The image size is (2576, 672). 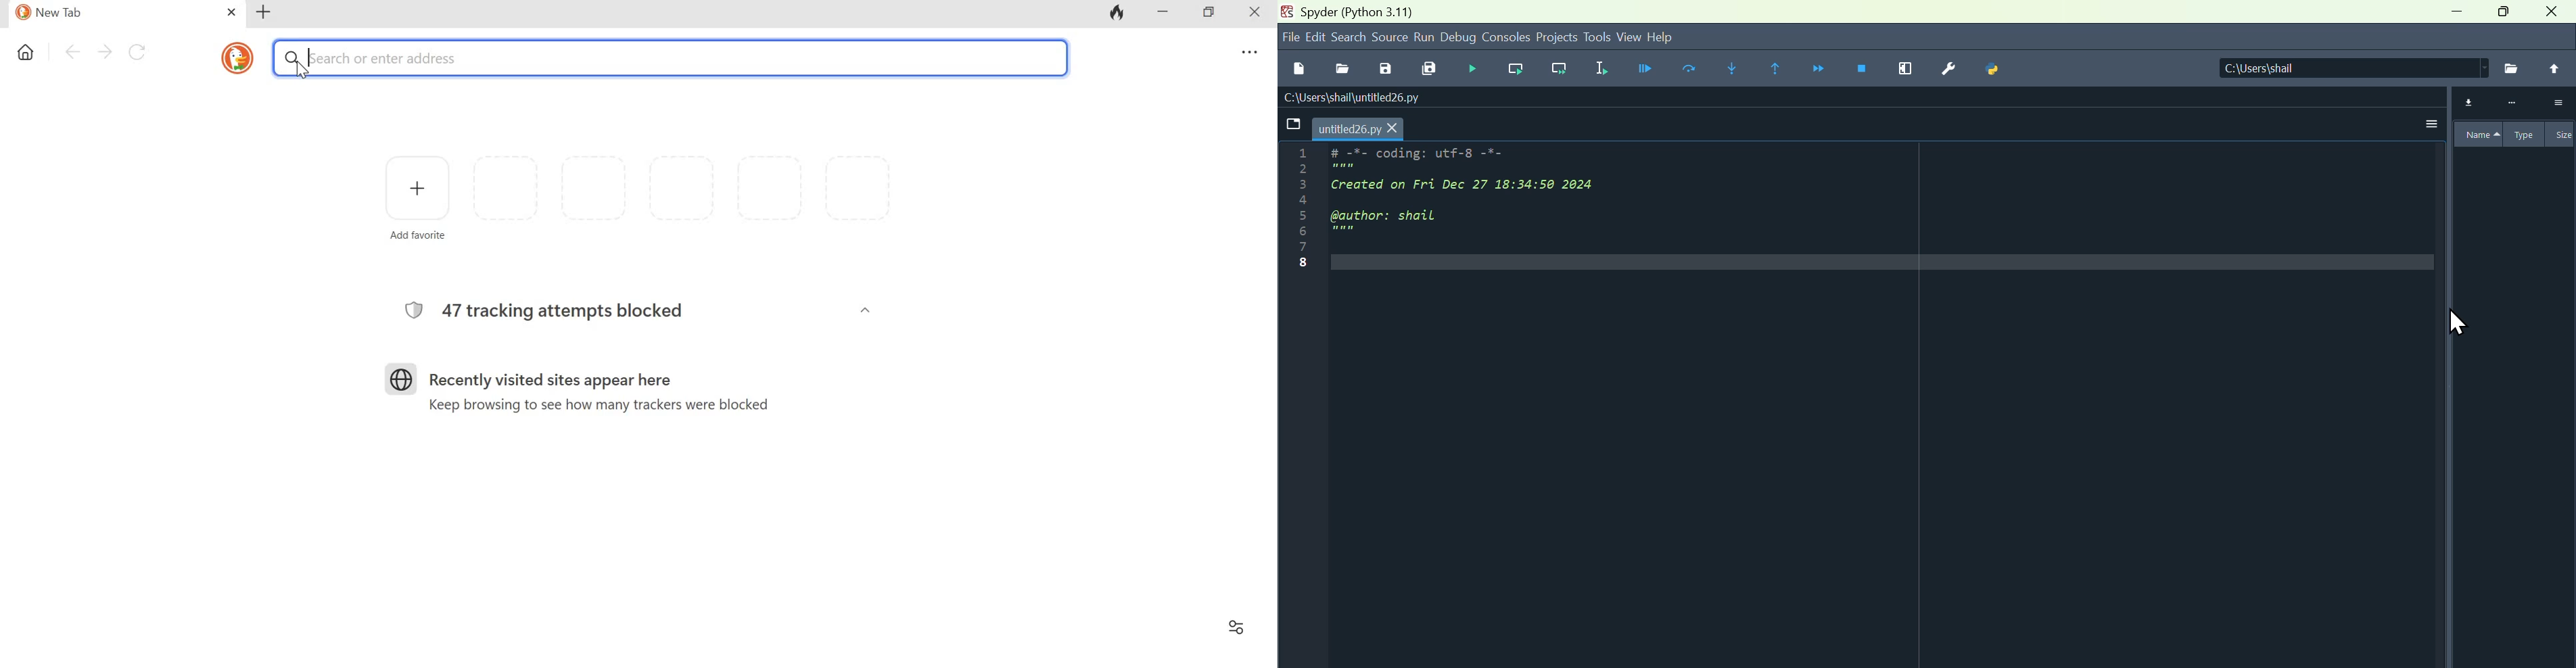 What do you see at coordinates (2511, 310) in the screenshot?
I see `Variable explore pane` at bounding box center [2511, 310].